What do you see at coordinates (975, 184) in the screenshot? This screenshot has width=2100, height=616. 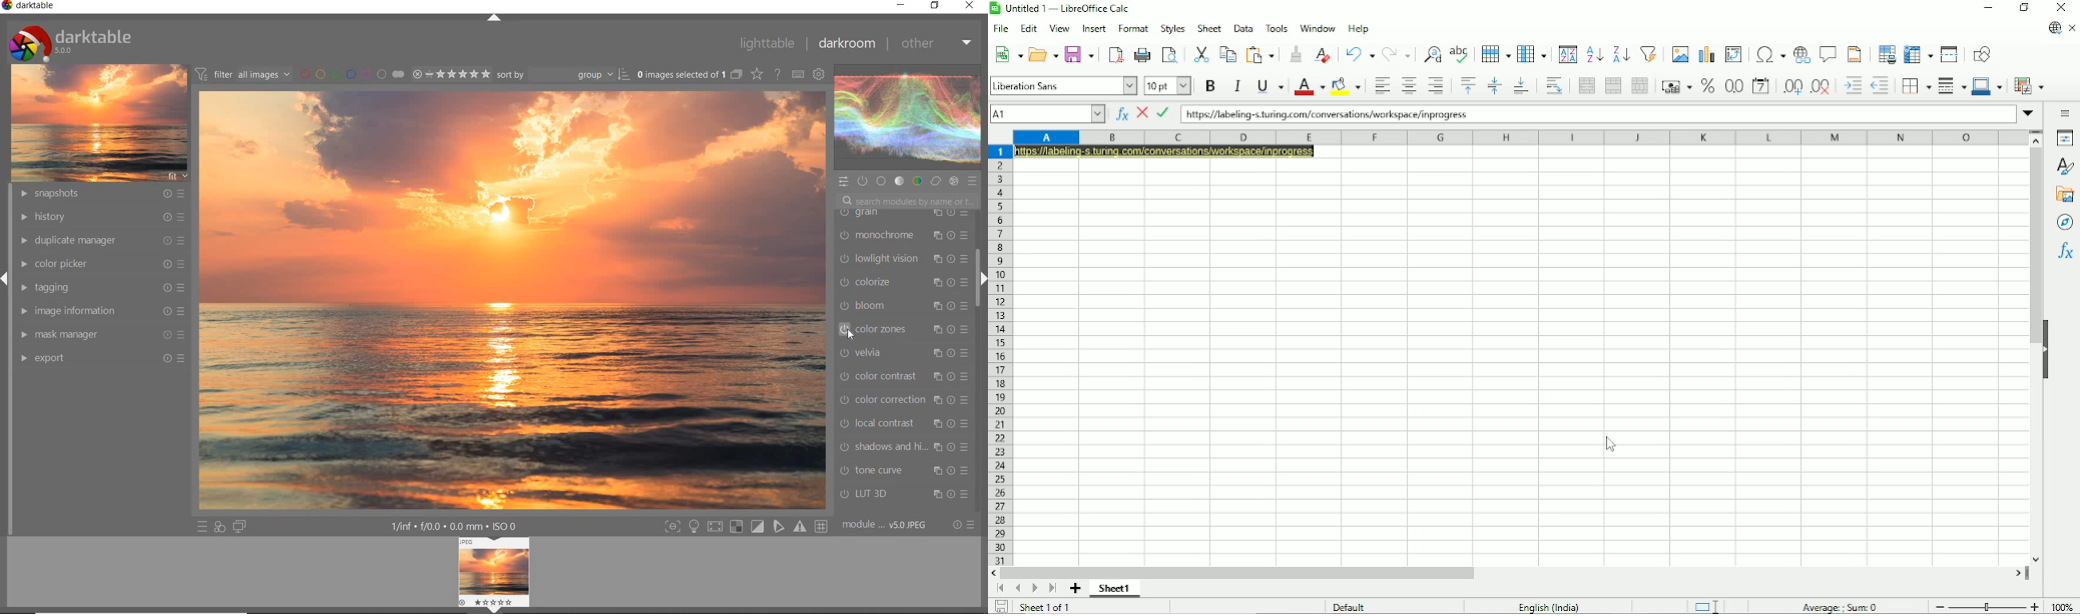 I see `PRESET` at bounding box center [975, 184].